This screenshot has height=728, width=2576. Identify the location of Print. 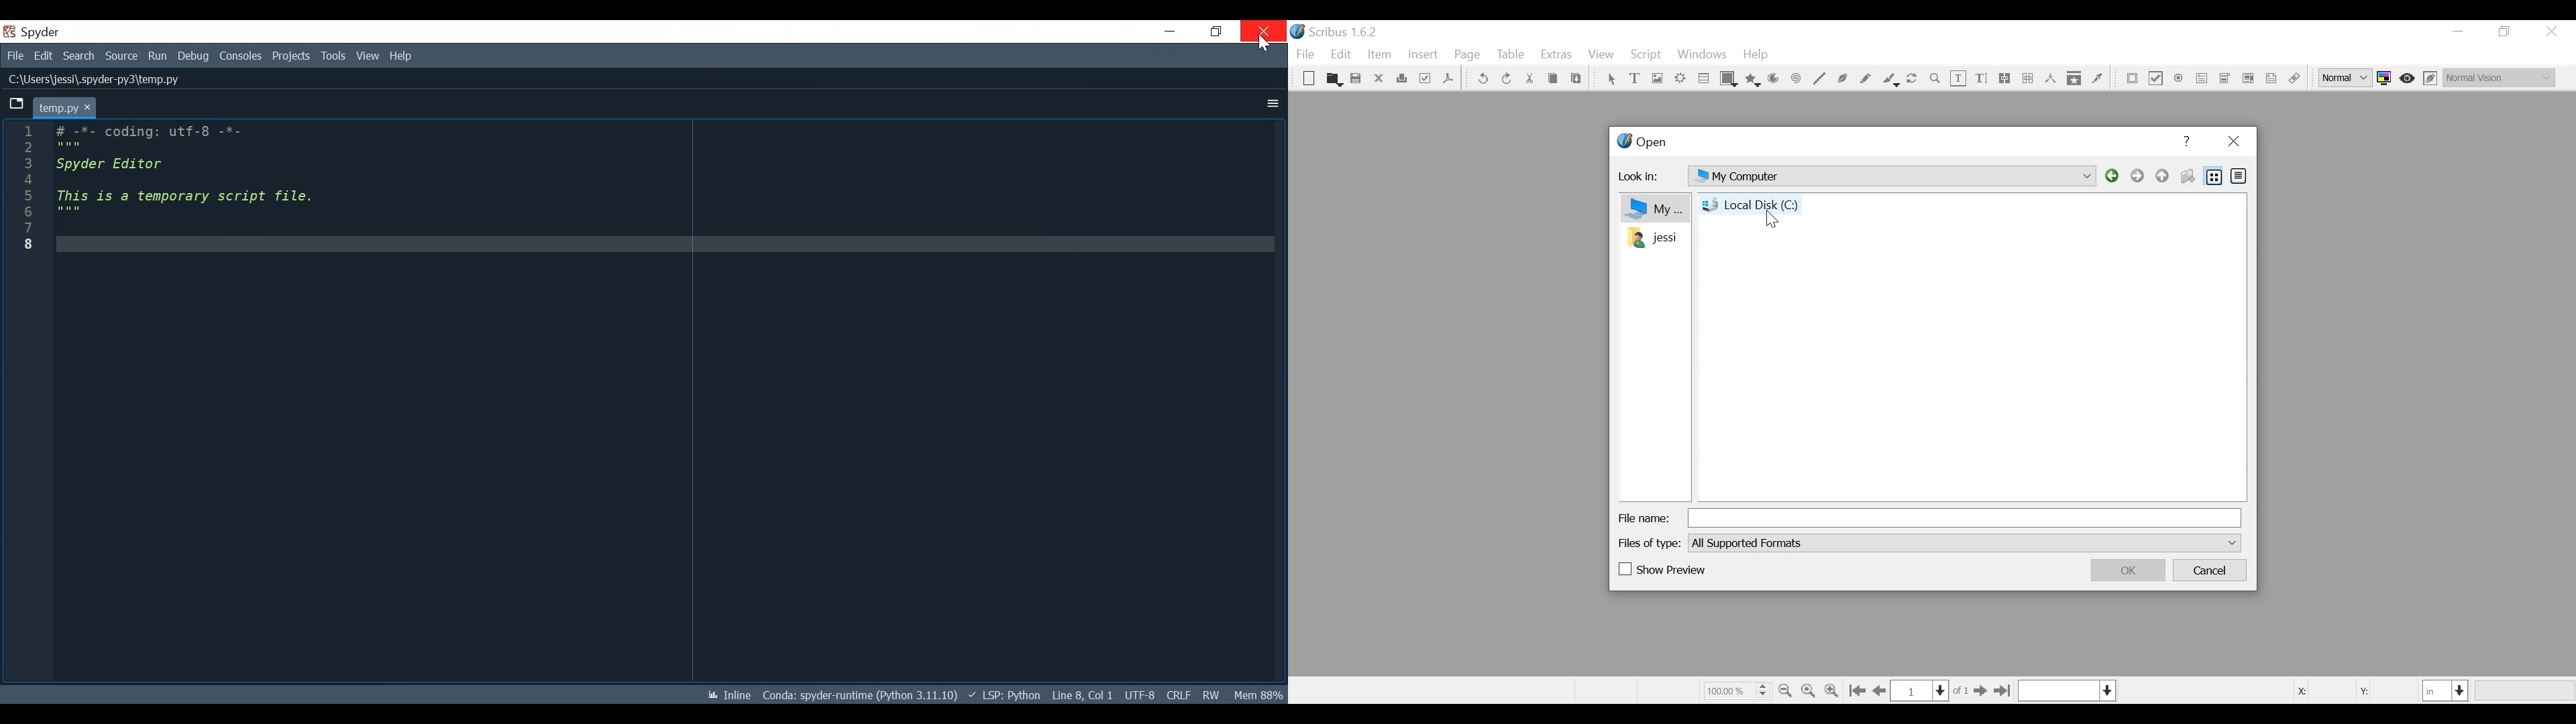
(1402, 79).